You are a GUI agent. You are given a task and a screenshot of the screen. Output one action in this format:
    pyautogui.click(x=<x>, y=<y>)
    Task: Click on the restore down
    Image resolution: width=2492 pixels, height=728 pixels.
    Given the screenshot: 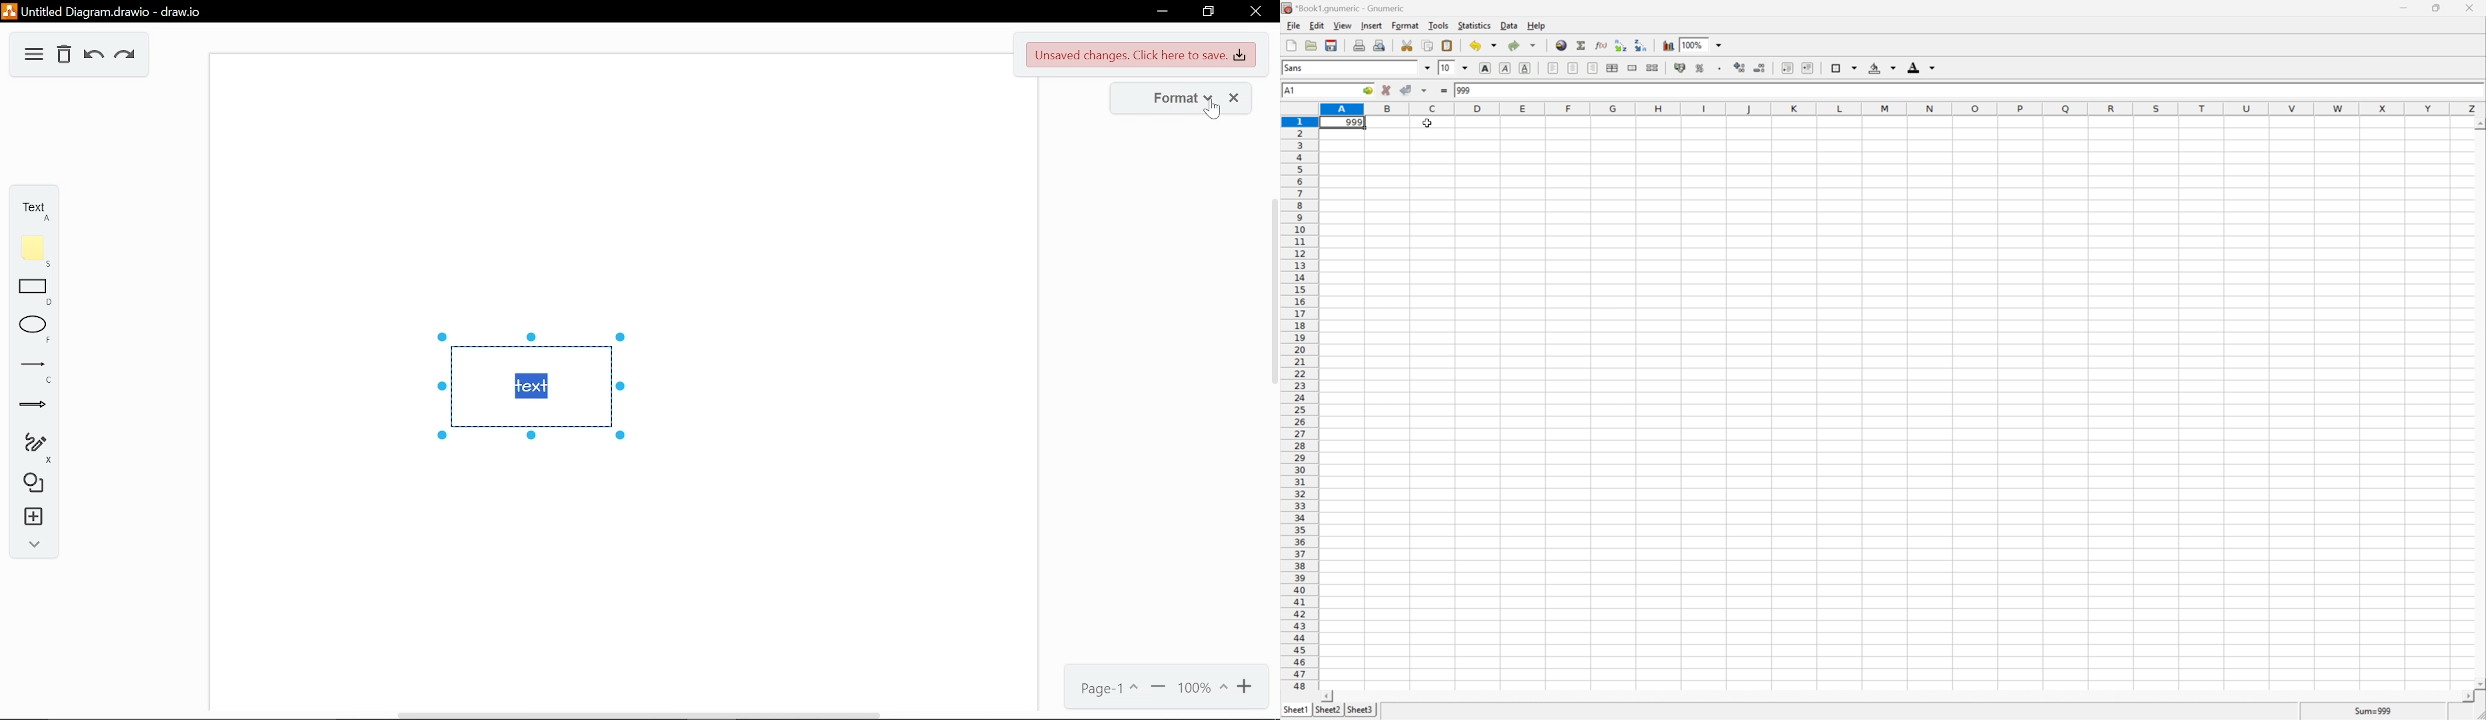 What is the action you would take?
    pyautogui.click(x=2435, y=9)
    